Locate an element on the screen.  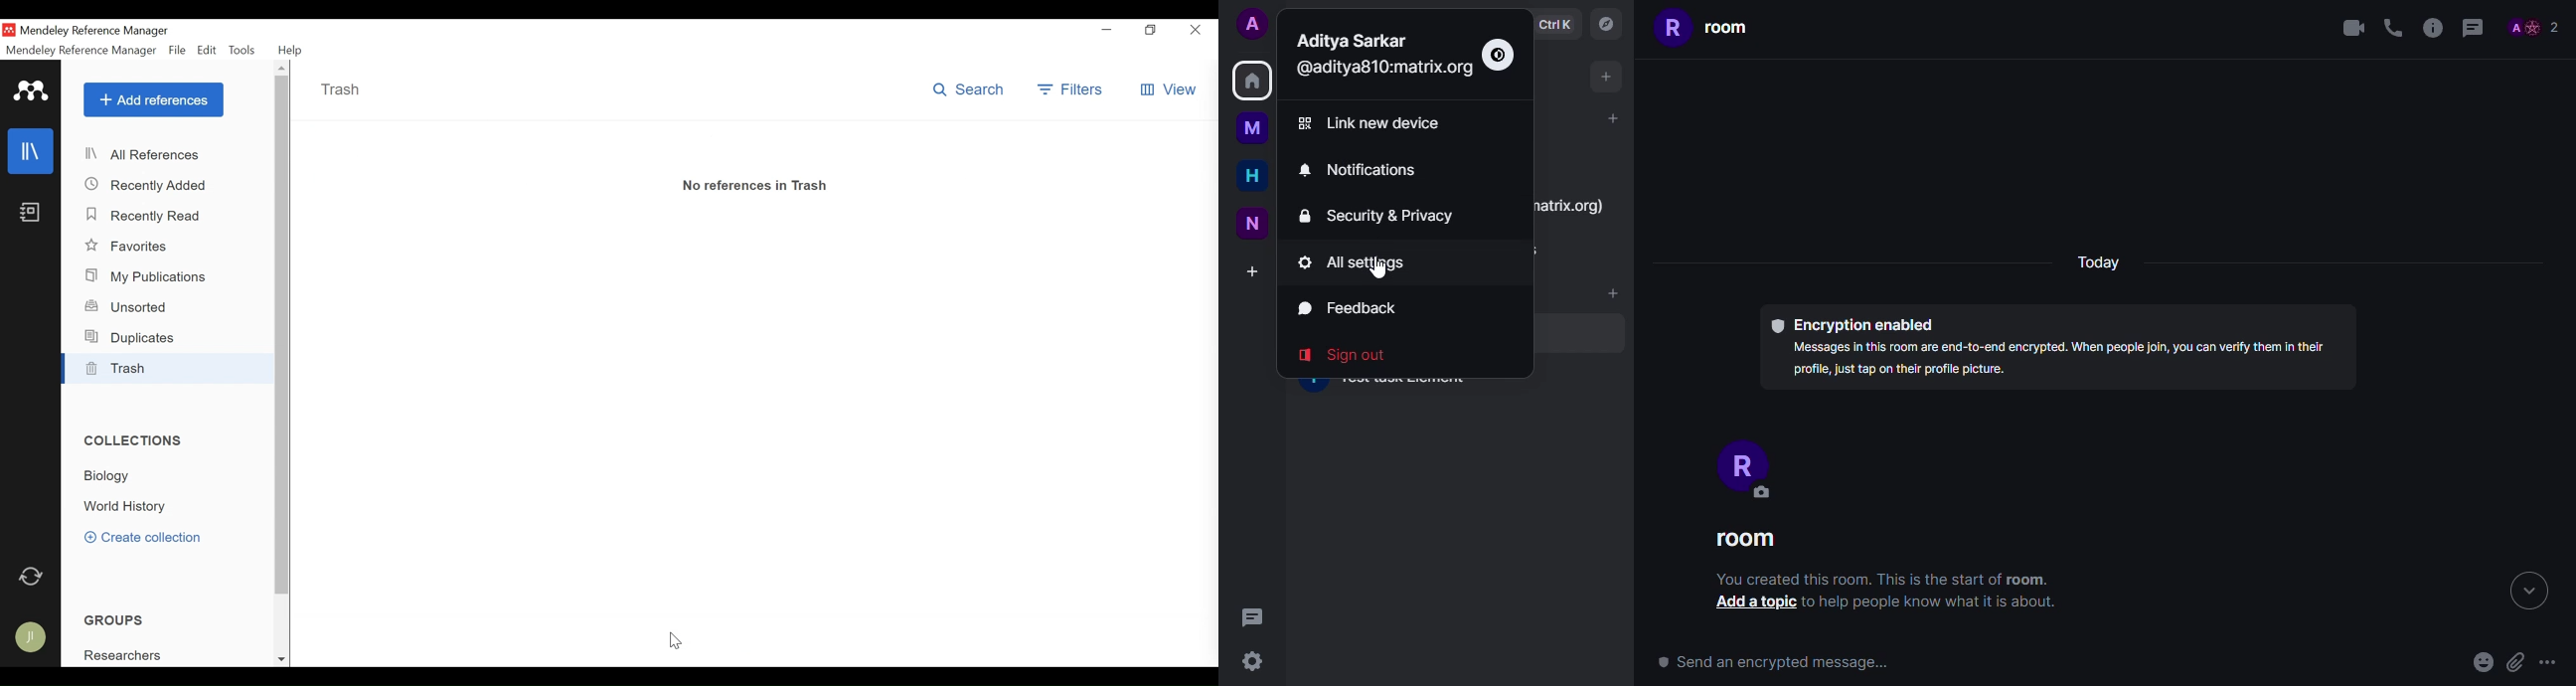
emoji is located at coordinates (2483, 663).